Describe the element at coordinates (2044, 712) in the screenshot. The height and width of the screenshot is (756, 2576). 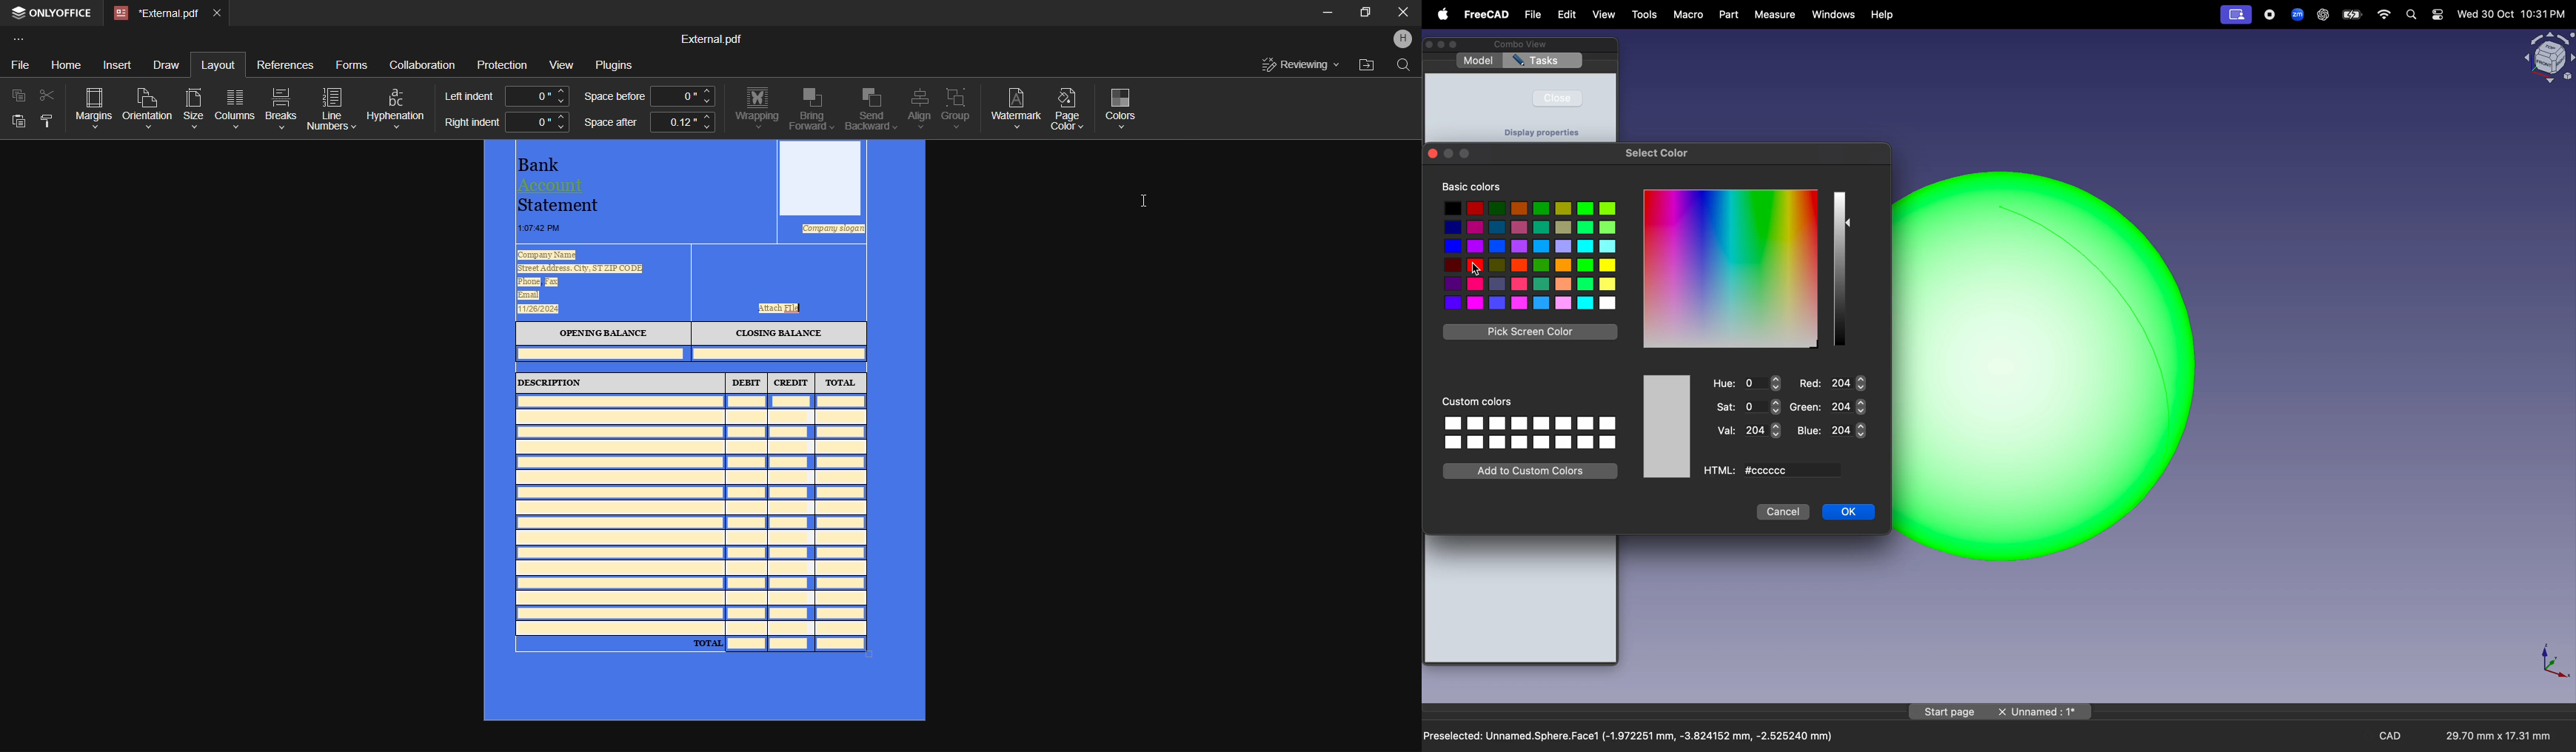
I see `unnamed` at that location.